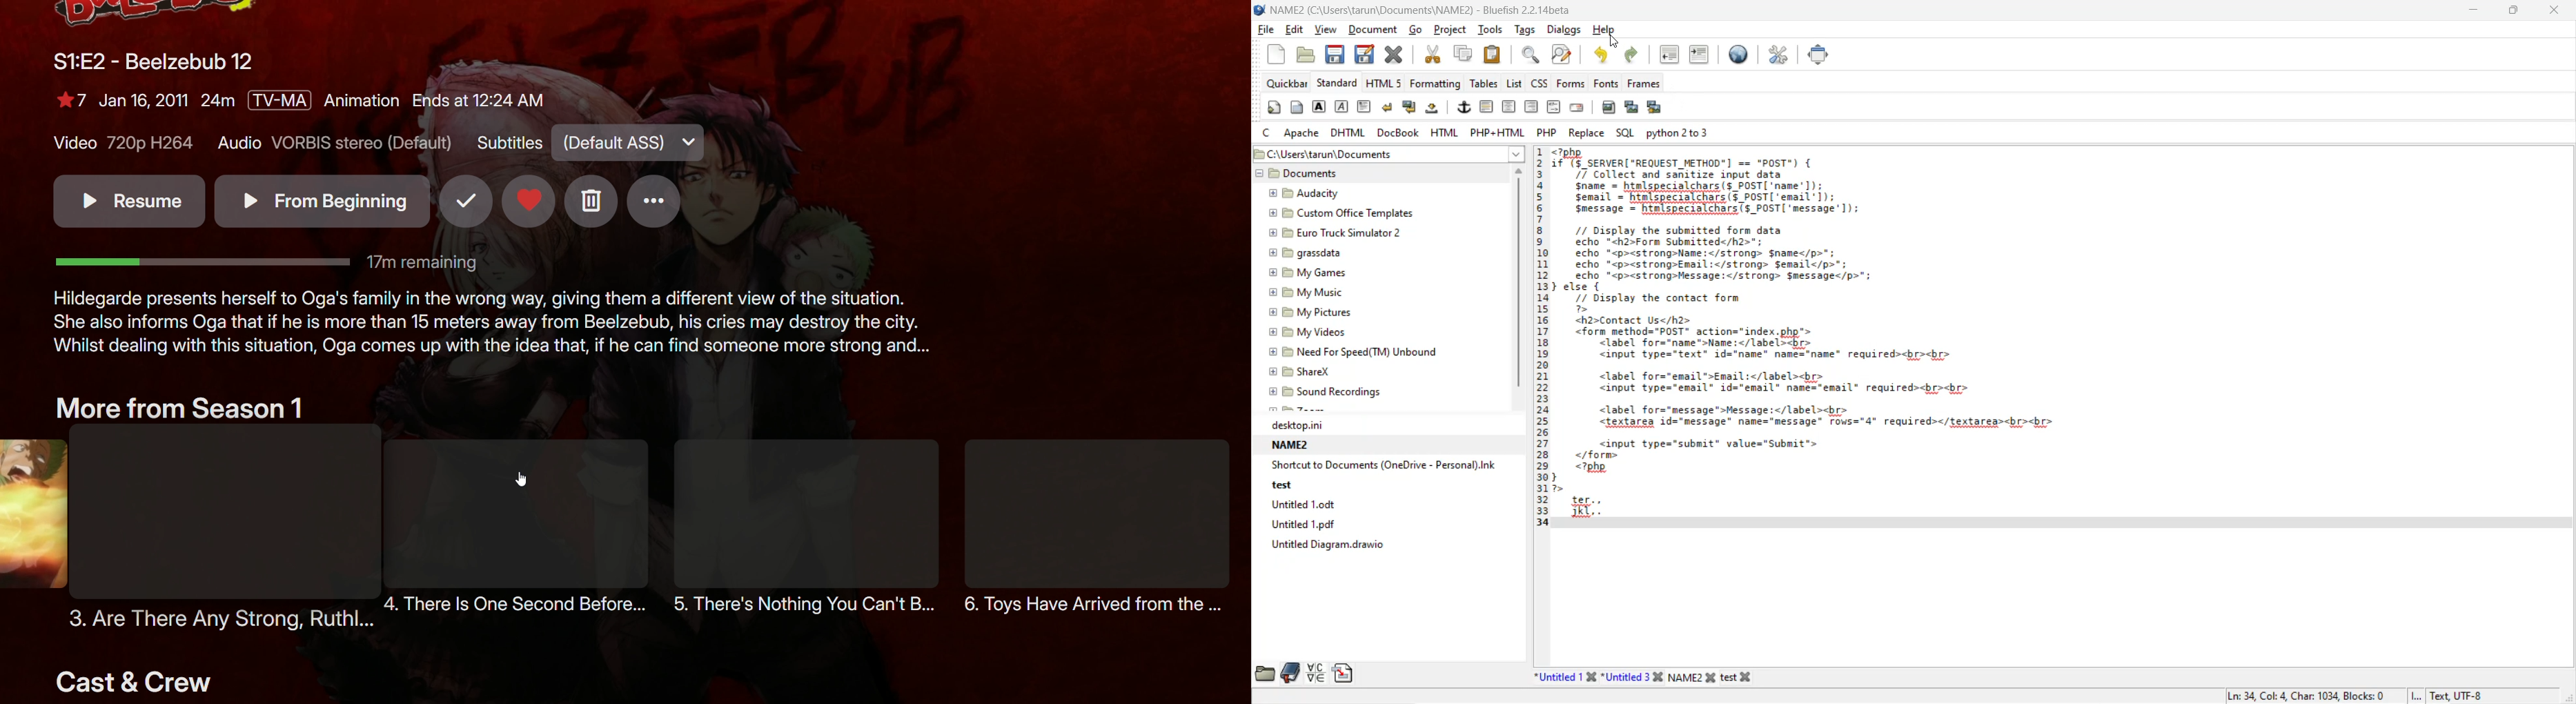  What do you see at coordinates (804, 531) in the screenshot?
I see `There's nothing you can't` at bounding box center [804, 531].